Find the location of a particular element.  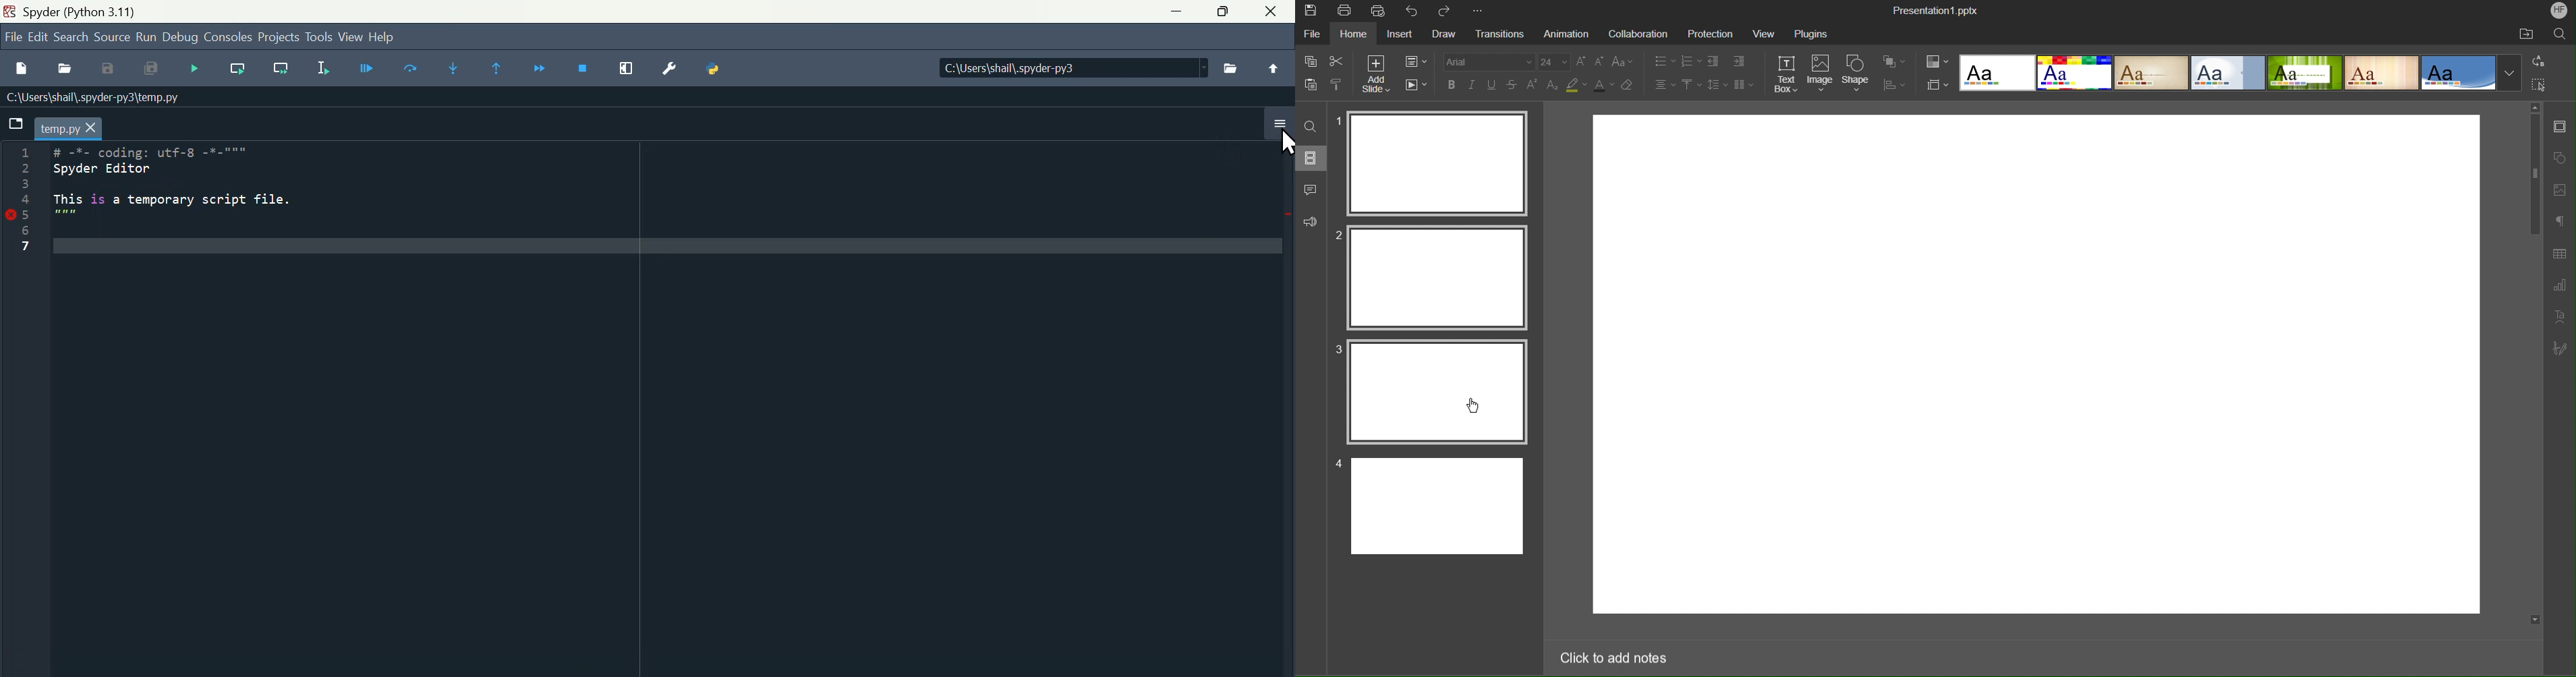

Maximise current window is located at coordinates (628, 71).